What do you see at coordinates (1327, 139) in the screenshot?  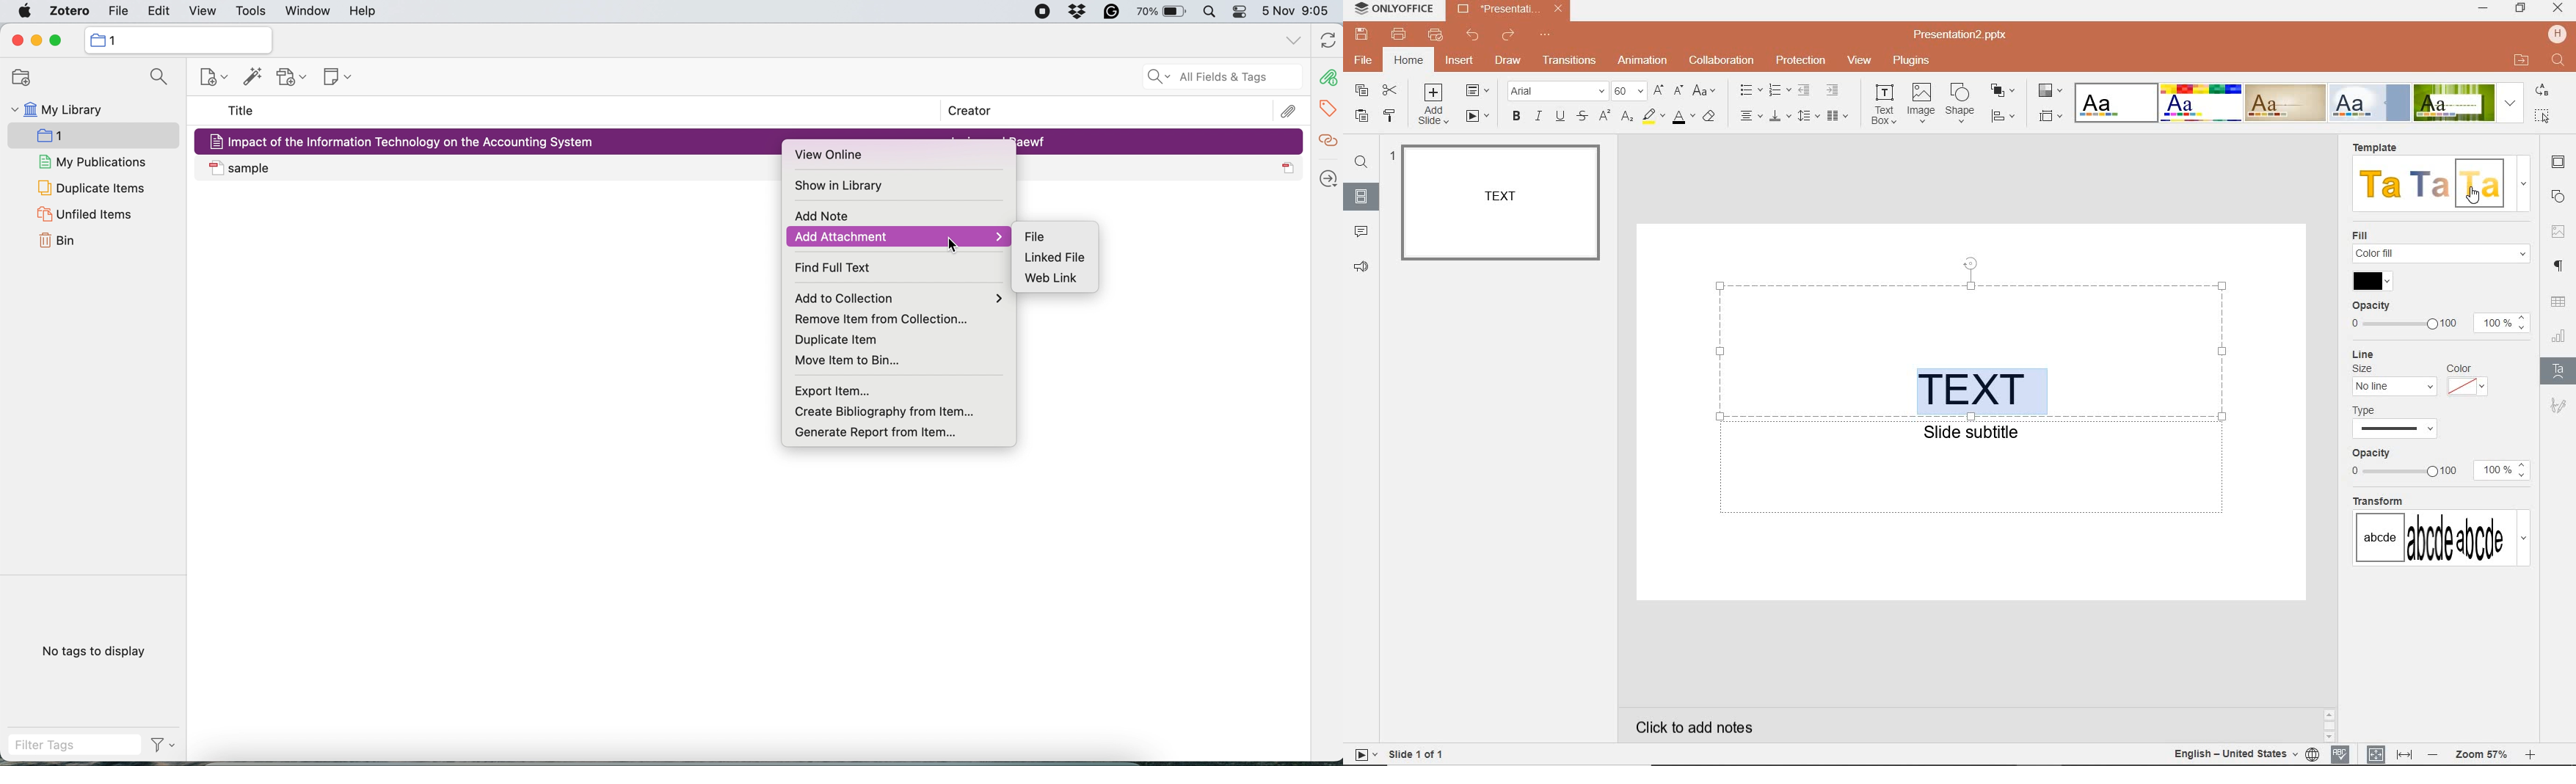 I see `related` at bounding box center [1327, 139].